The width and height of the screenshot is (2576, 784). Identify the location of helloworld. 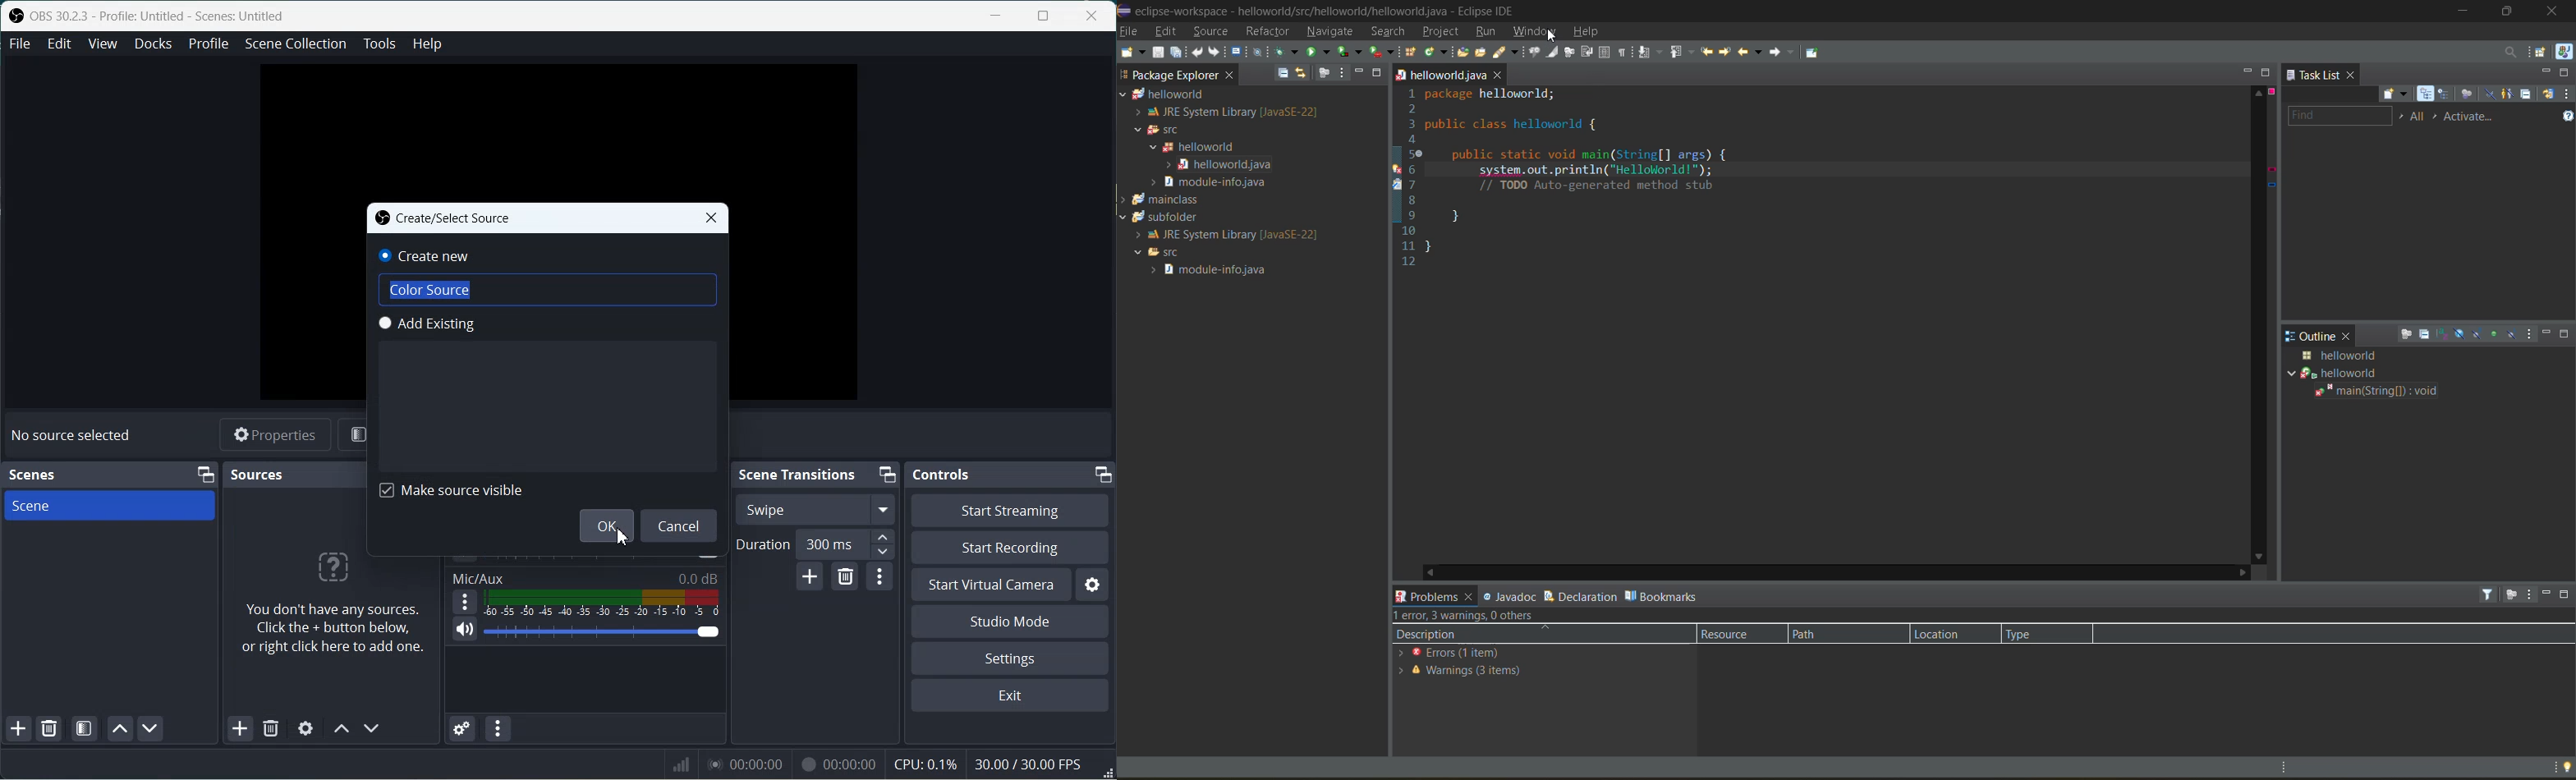
(1198, 97).